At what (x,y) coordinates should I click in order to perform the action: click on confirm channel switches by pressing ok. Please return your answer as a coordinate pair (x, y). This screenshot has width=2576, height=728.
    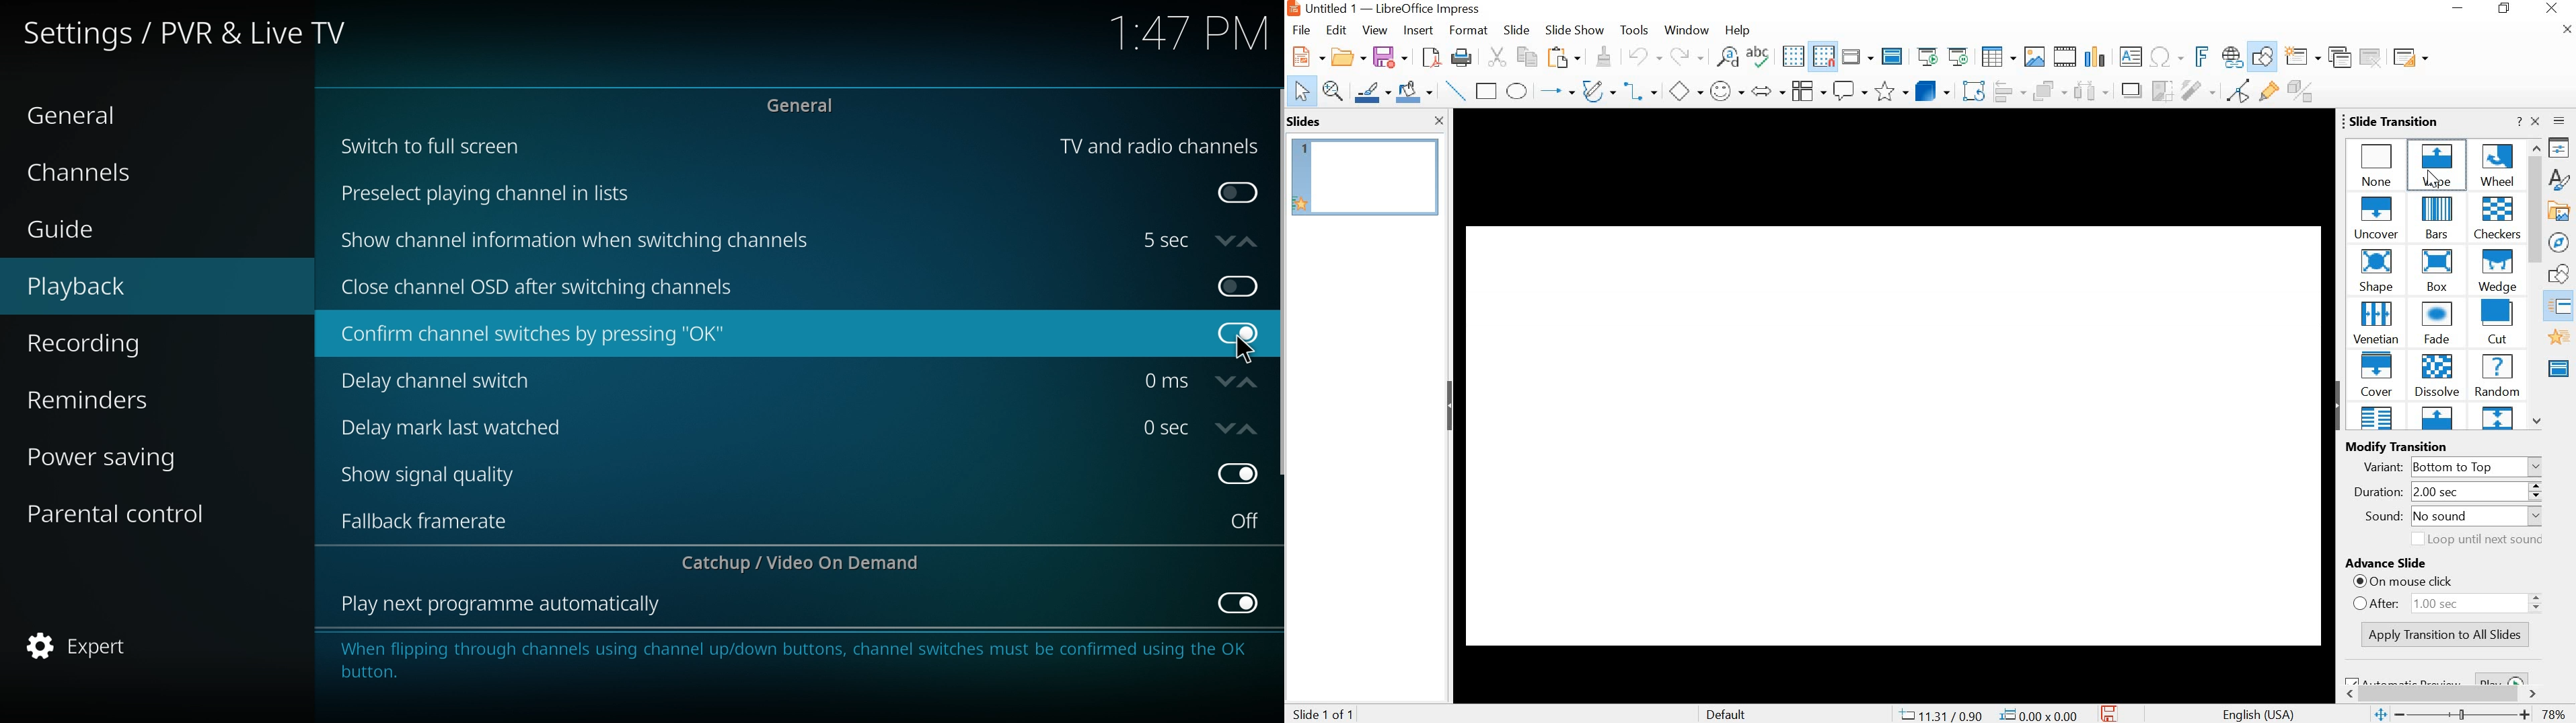
    Looking at the image, I should click on (532, 335).